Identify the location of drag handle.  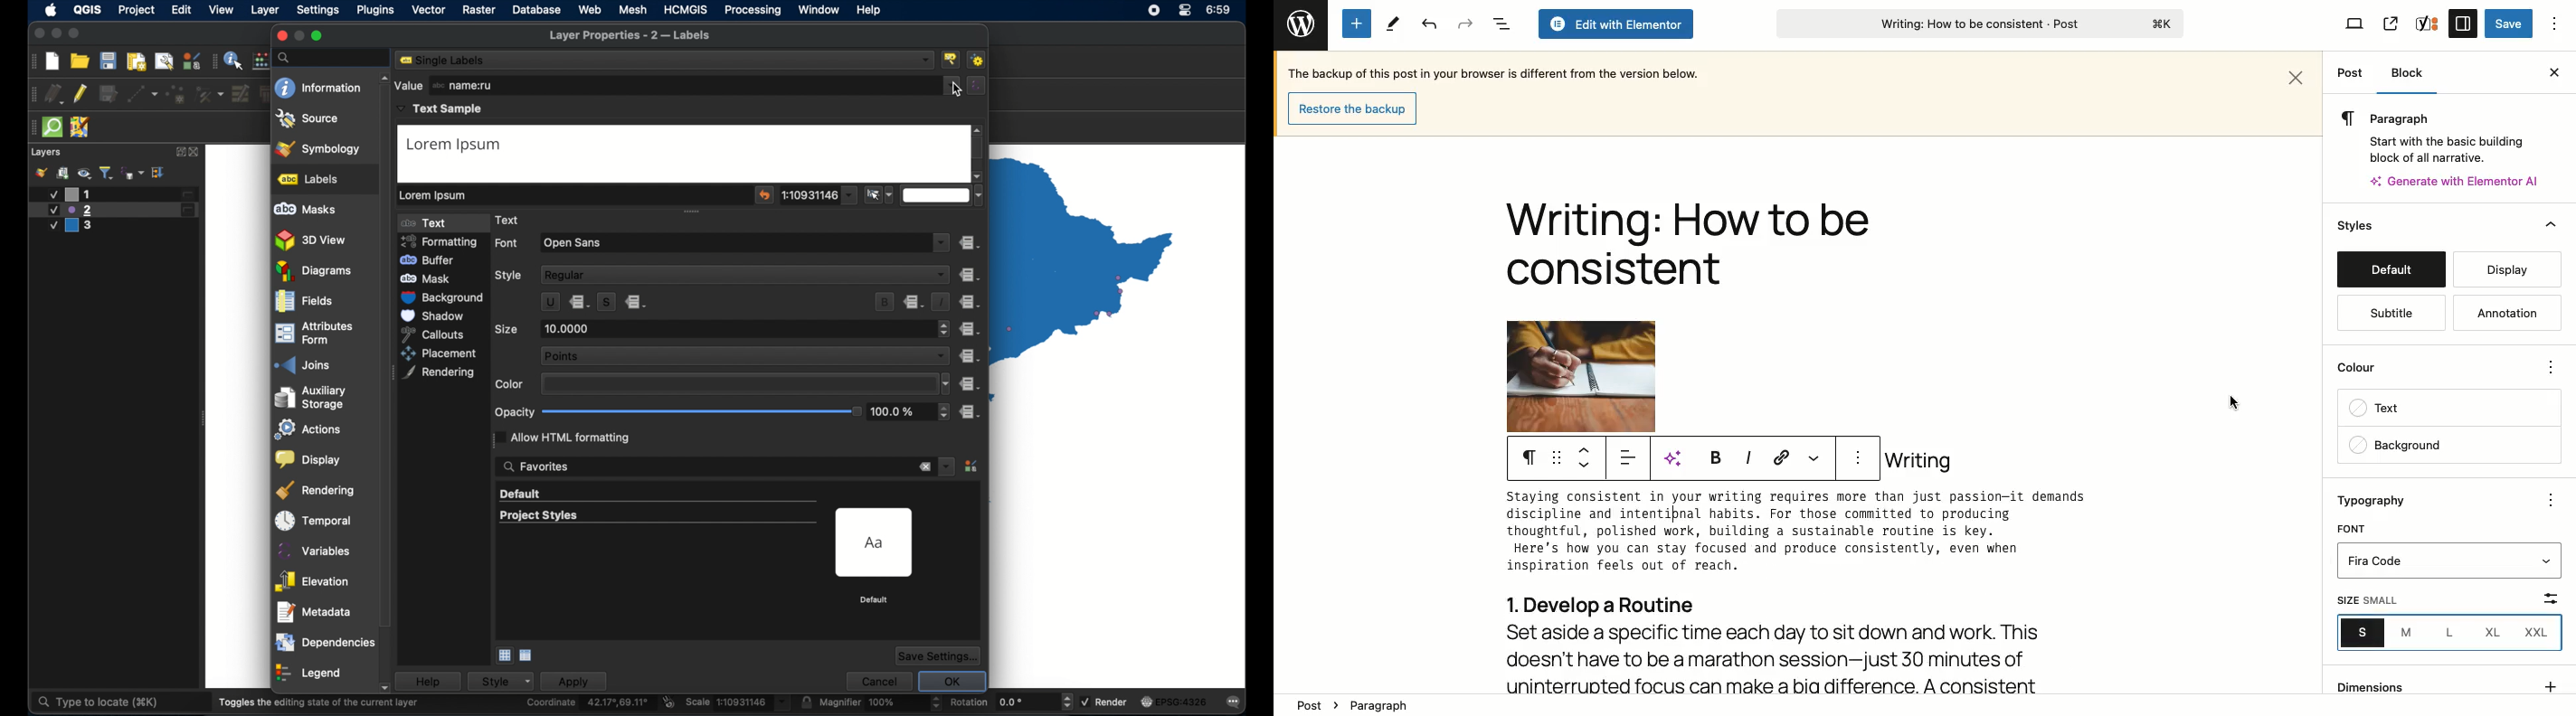
(214, 60).